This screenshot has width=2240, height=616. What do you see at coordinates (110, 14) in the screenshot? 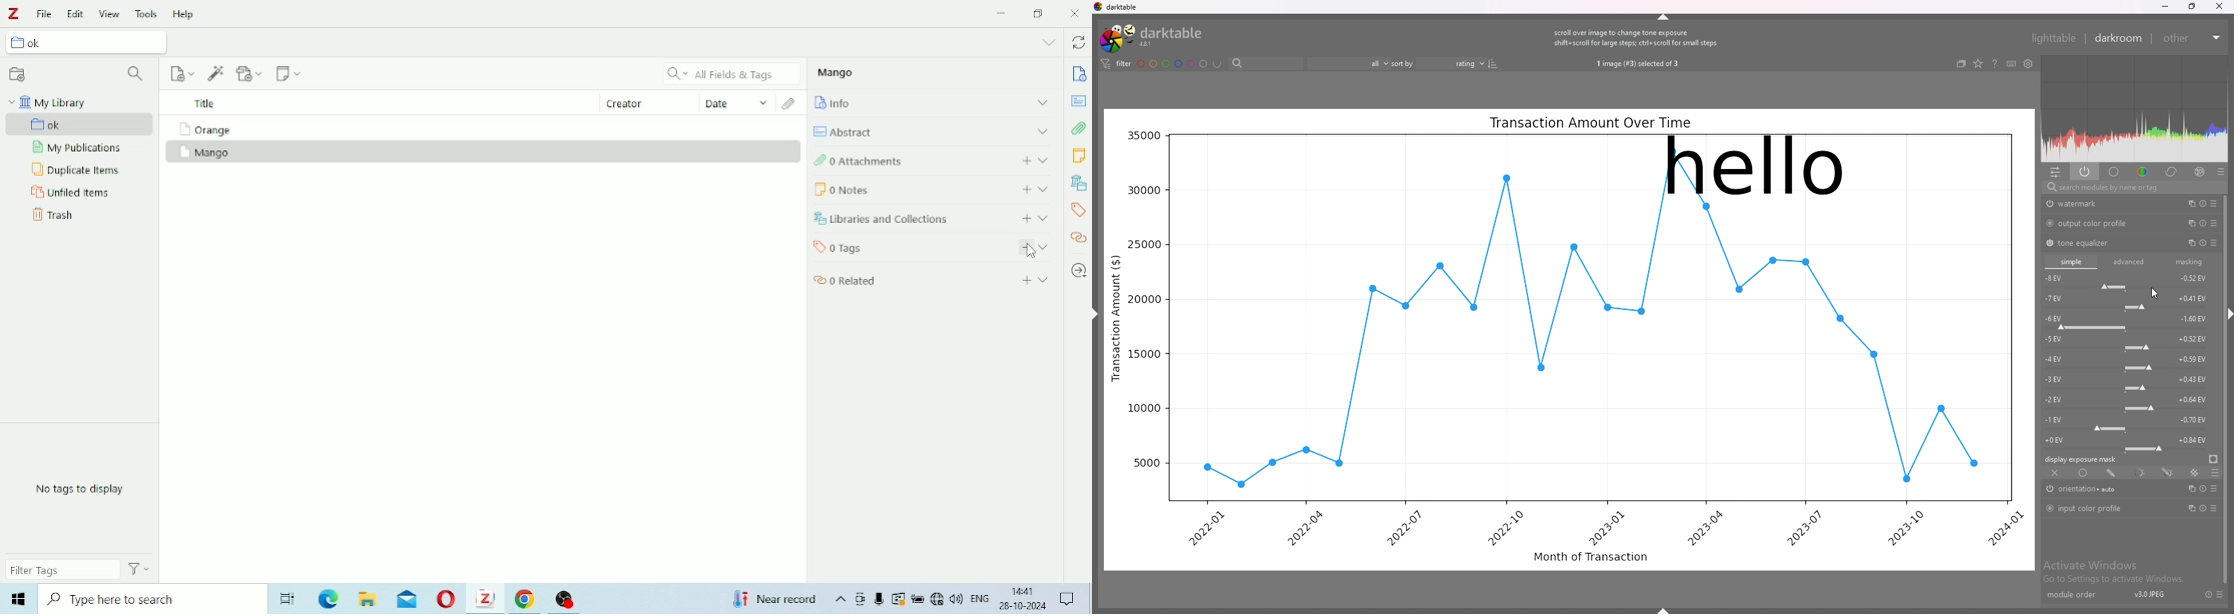
I see `View` at bounding box center [110, 14].